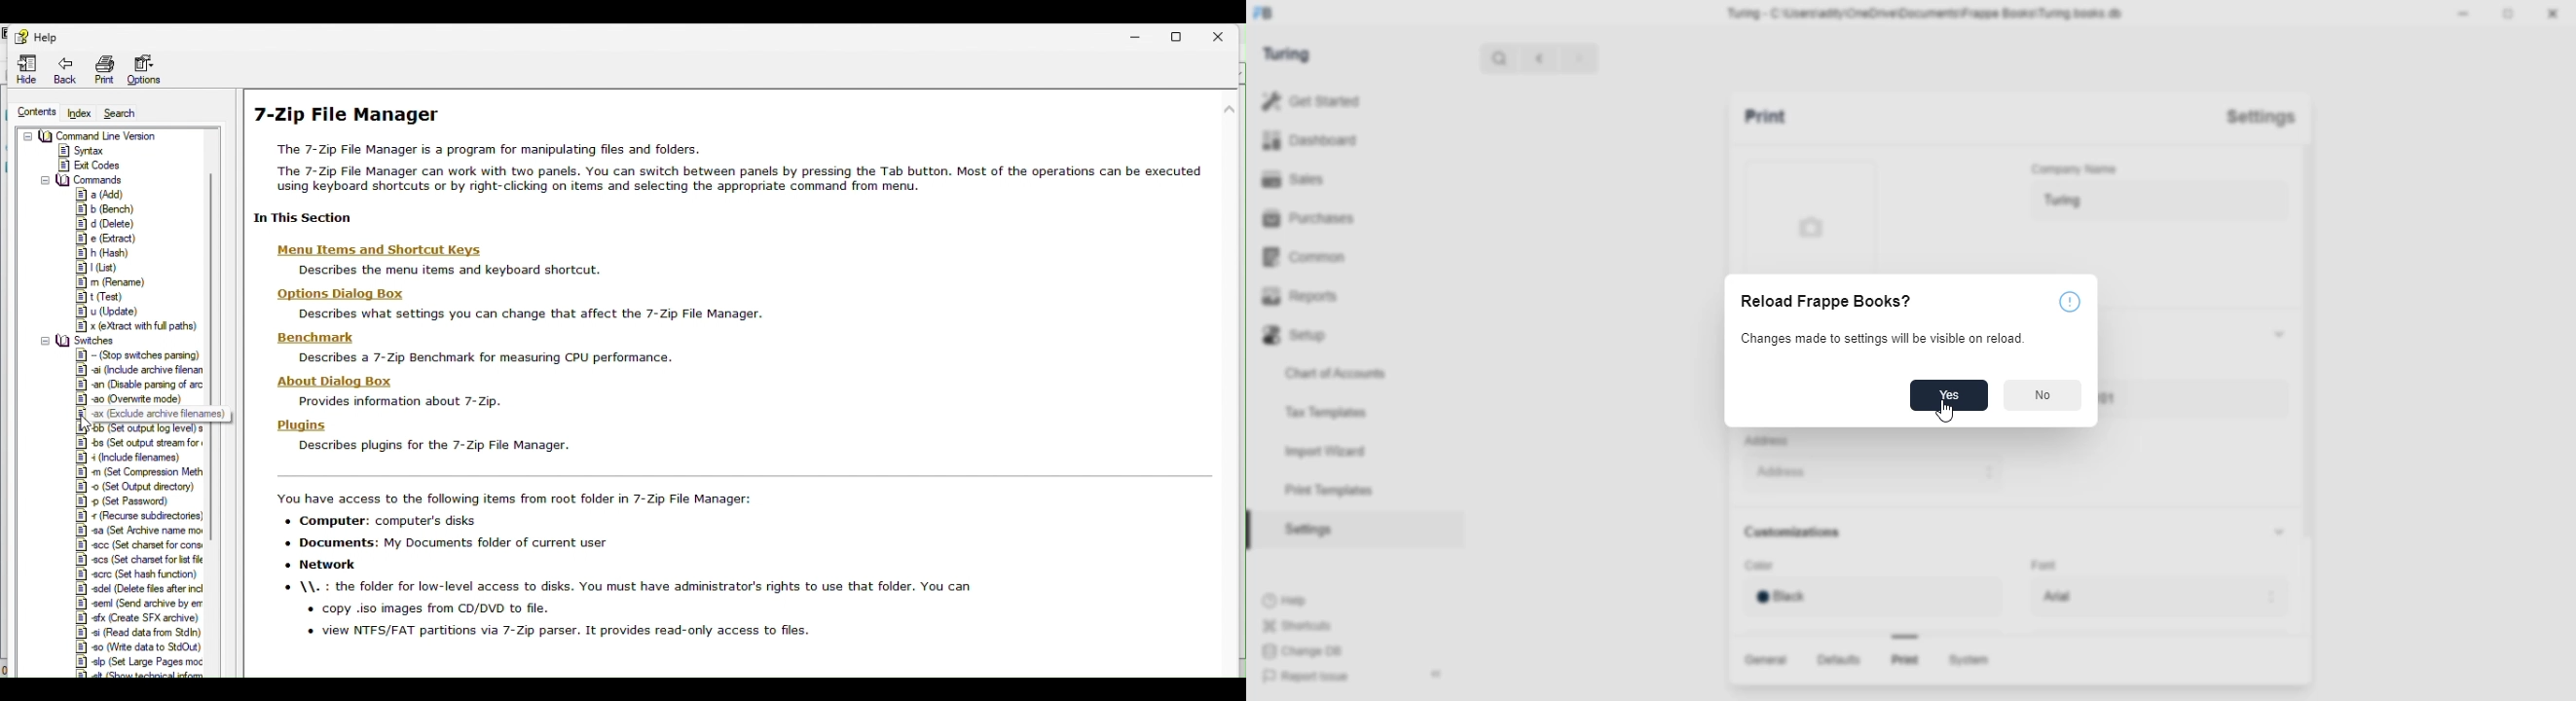 The image size is (2576, 728). I want to click on Adal, so click(2162, 597).